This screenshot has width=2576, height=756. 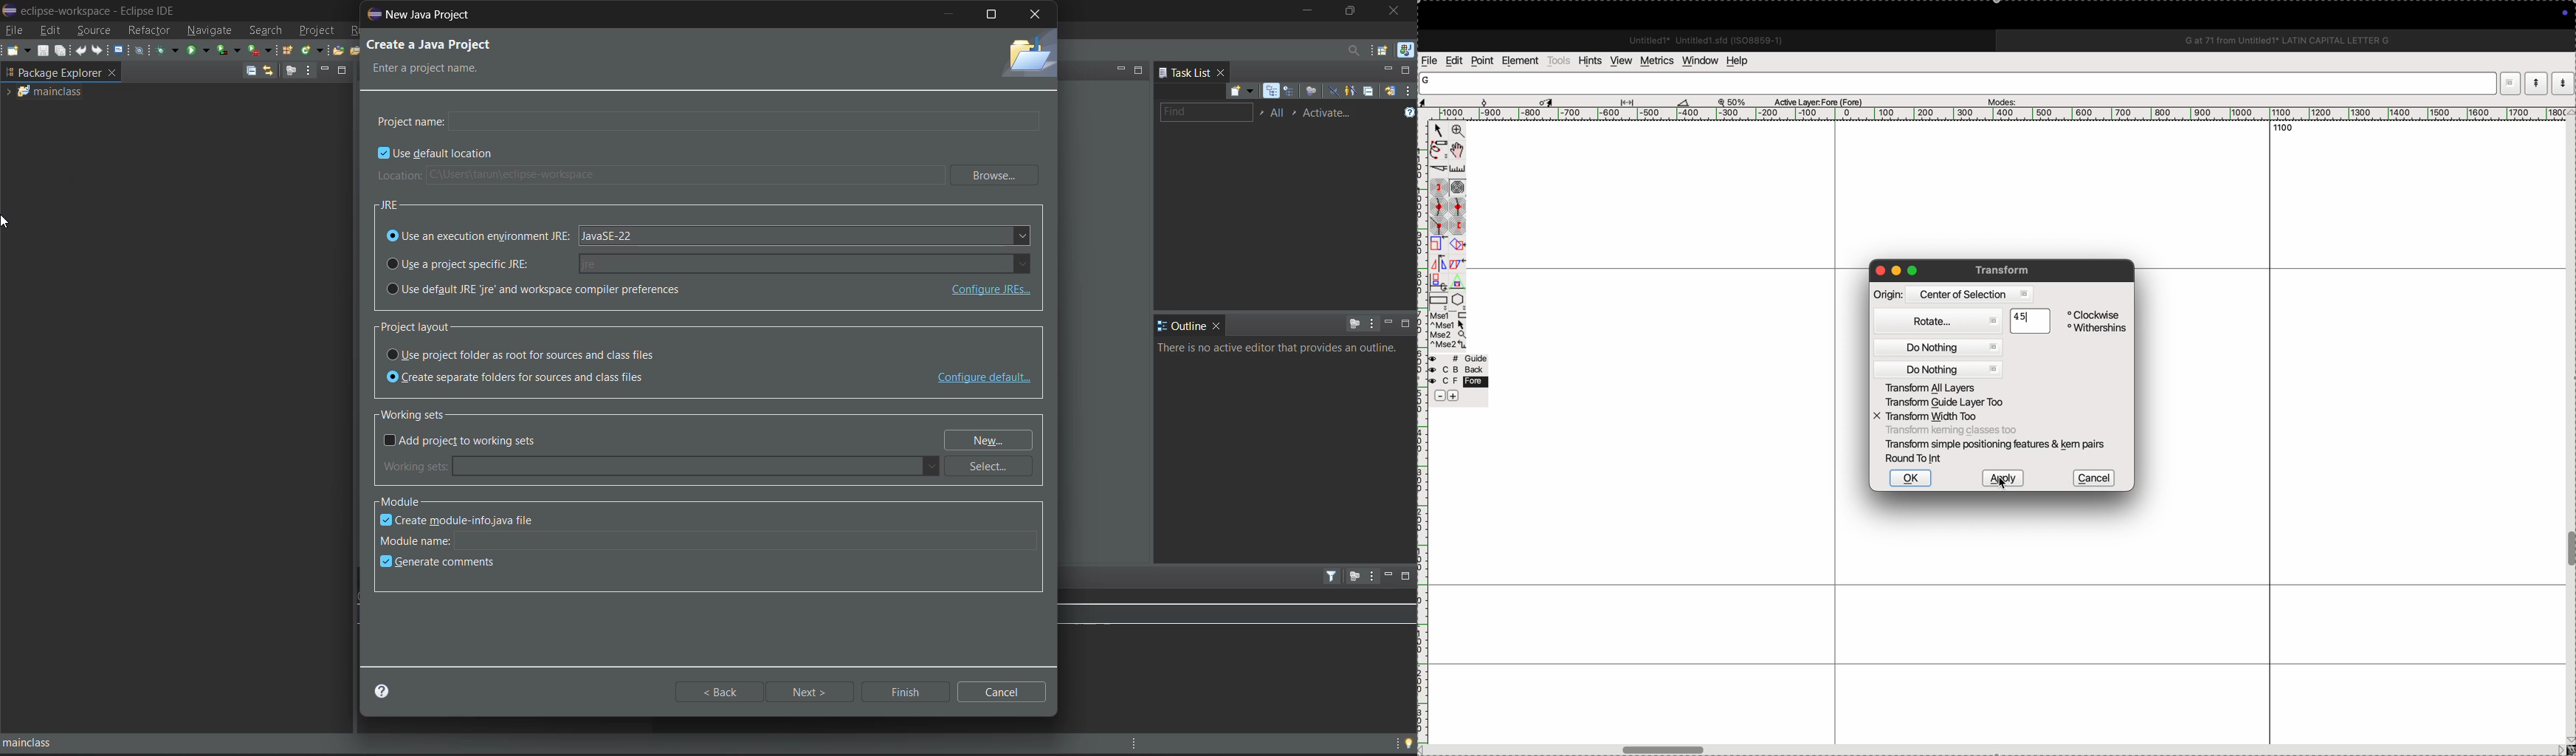 What do you see at coordinates (1999, 452) in the screenshot?
I see `Transform simple positioning features & kem pairs
Round To Int` at bounding box center [1999, 452].